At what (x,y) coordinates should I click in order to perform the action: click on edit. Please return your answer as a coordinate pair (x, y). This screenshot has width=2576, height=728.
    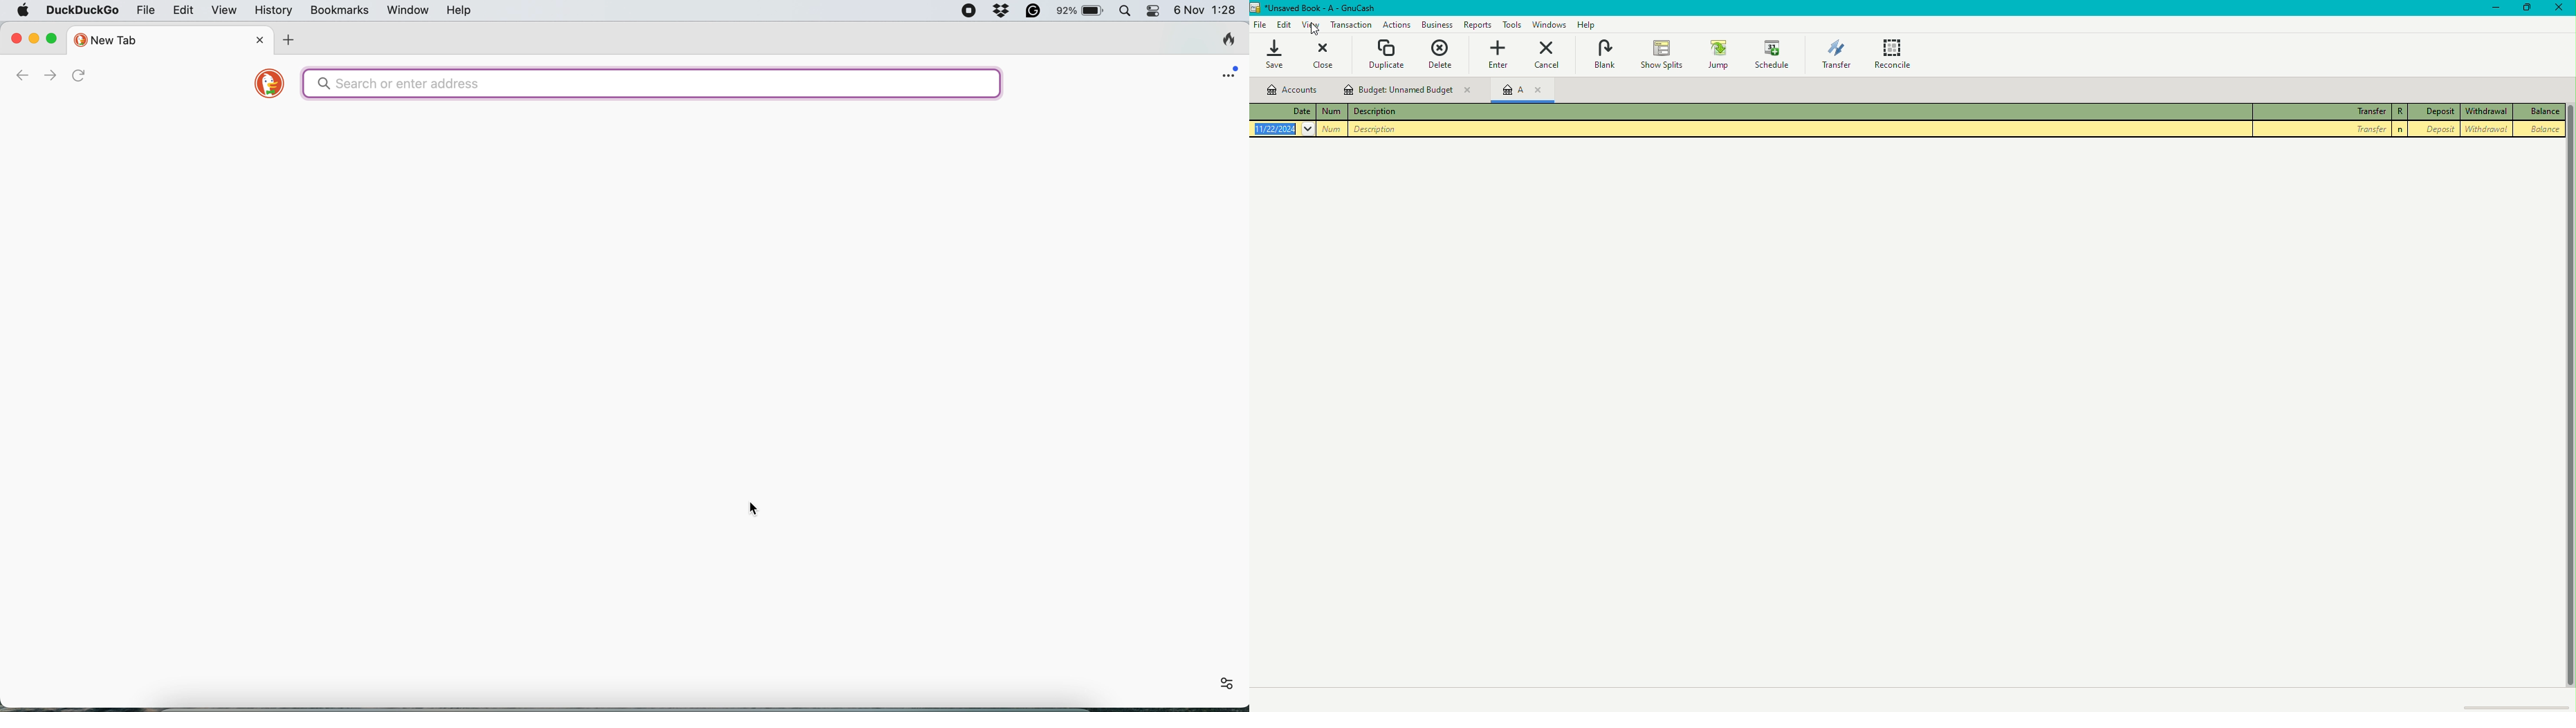
    Looking at the image, I should click on (183, 11).